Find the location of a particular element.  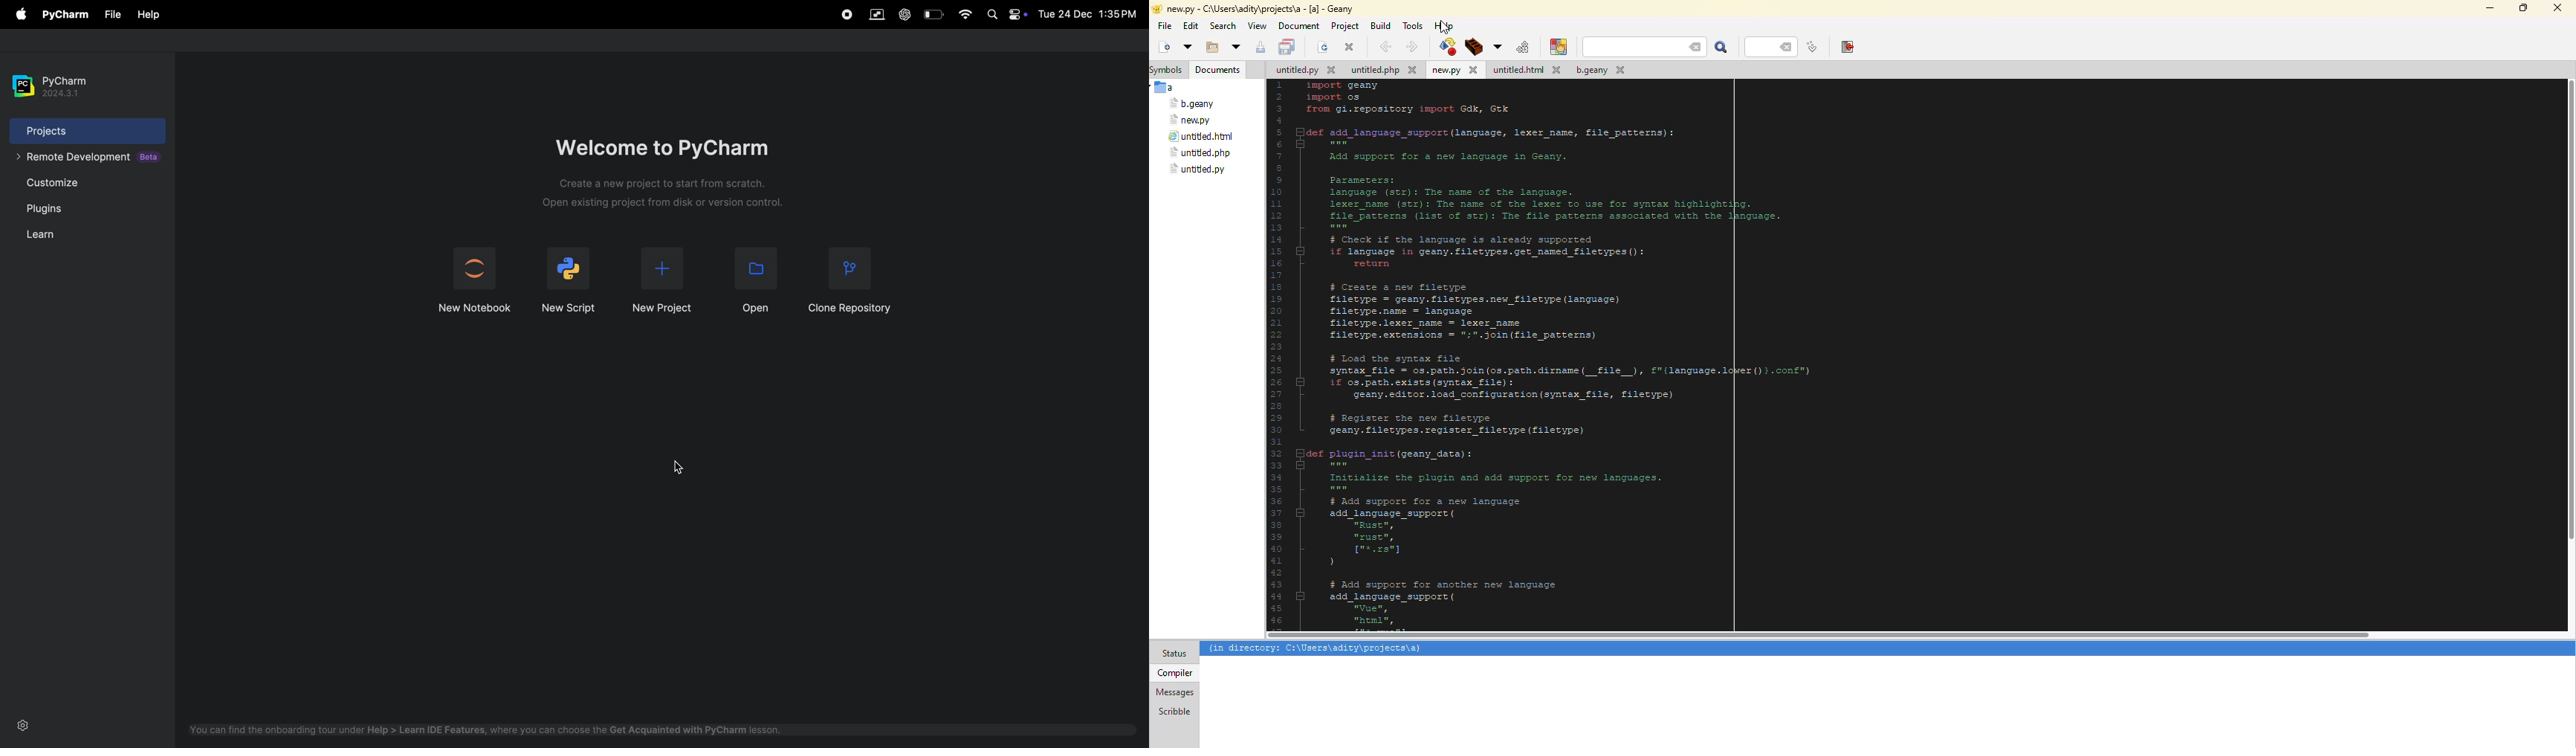

file is located at coordinates (109, 15).